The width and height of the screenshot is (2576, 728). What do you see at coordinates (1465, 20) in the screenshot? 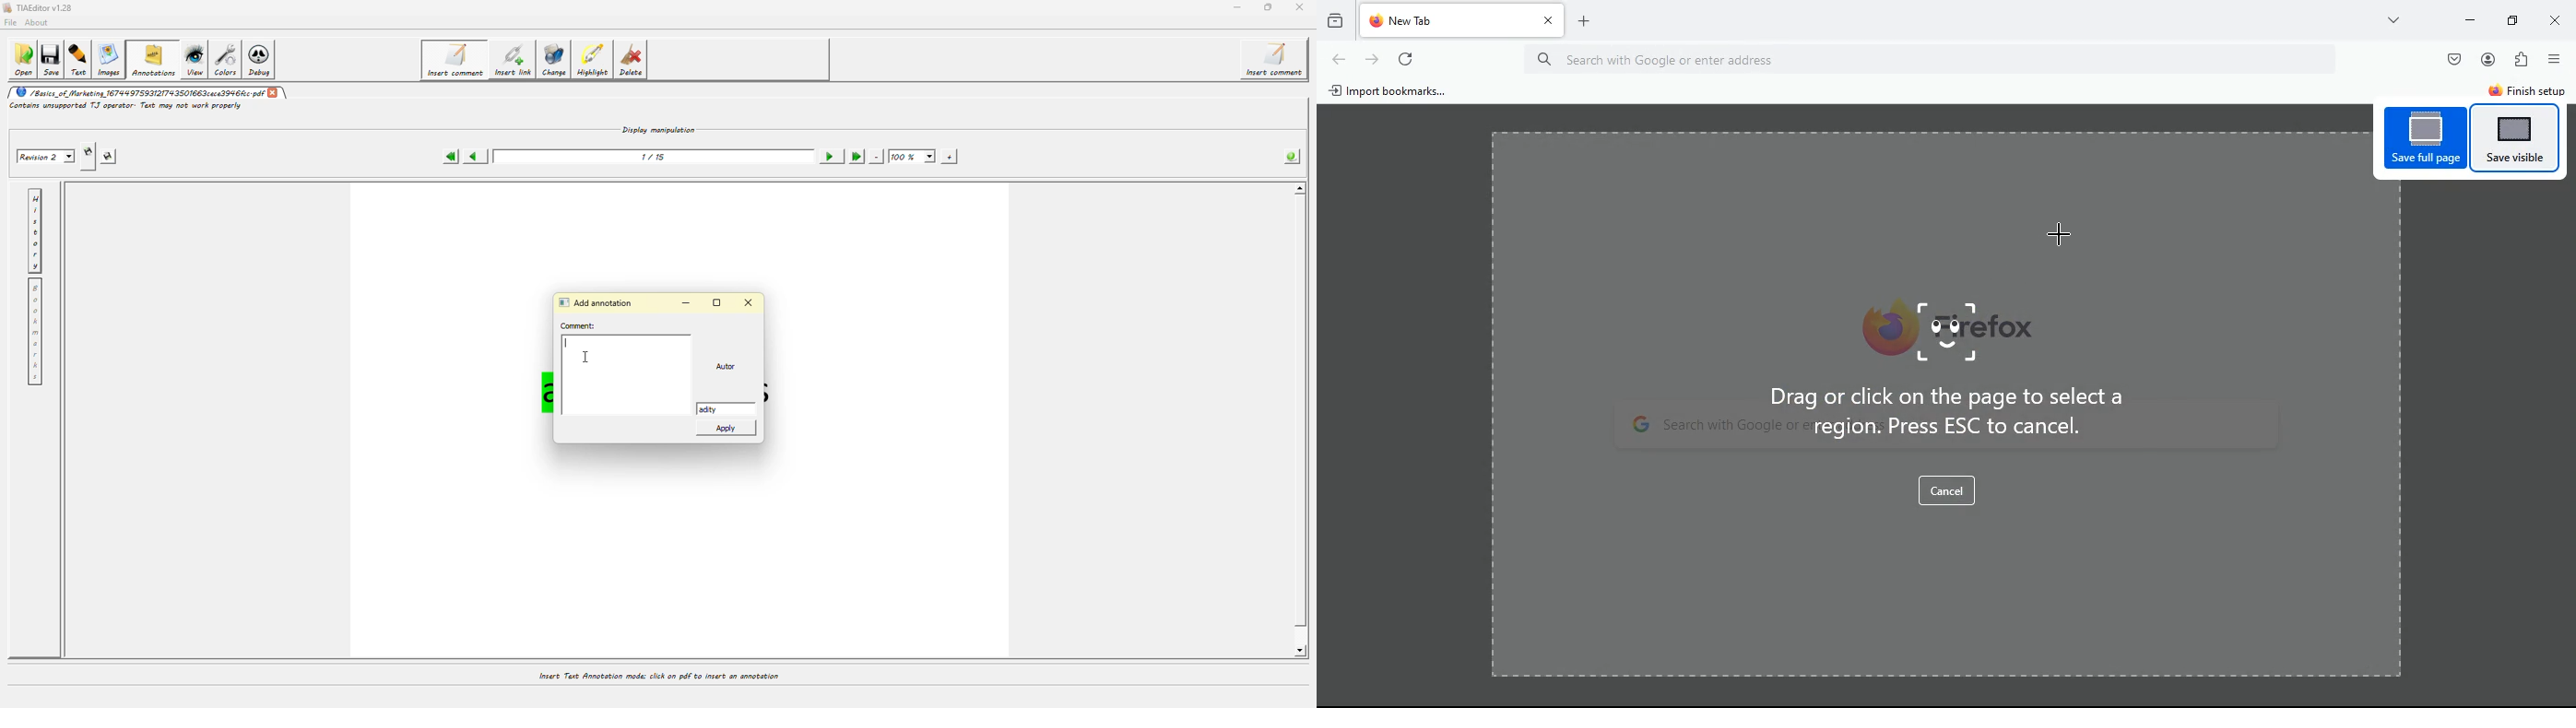
I see `tab` at bounding box center [1465, 20].